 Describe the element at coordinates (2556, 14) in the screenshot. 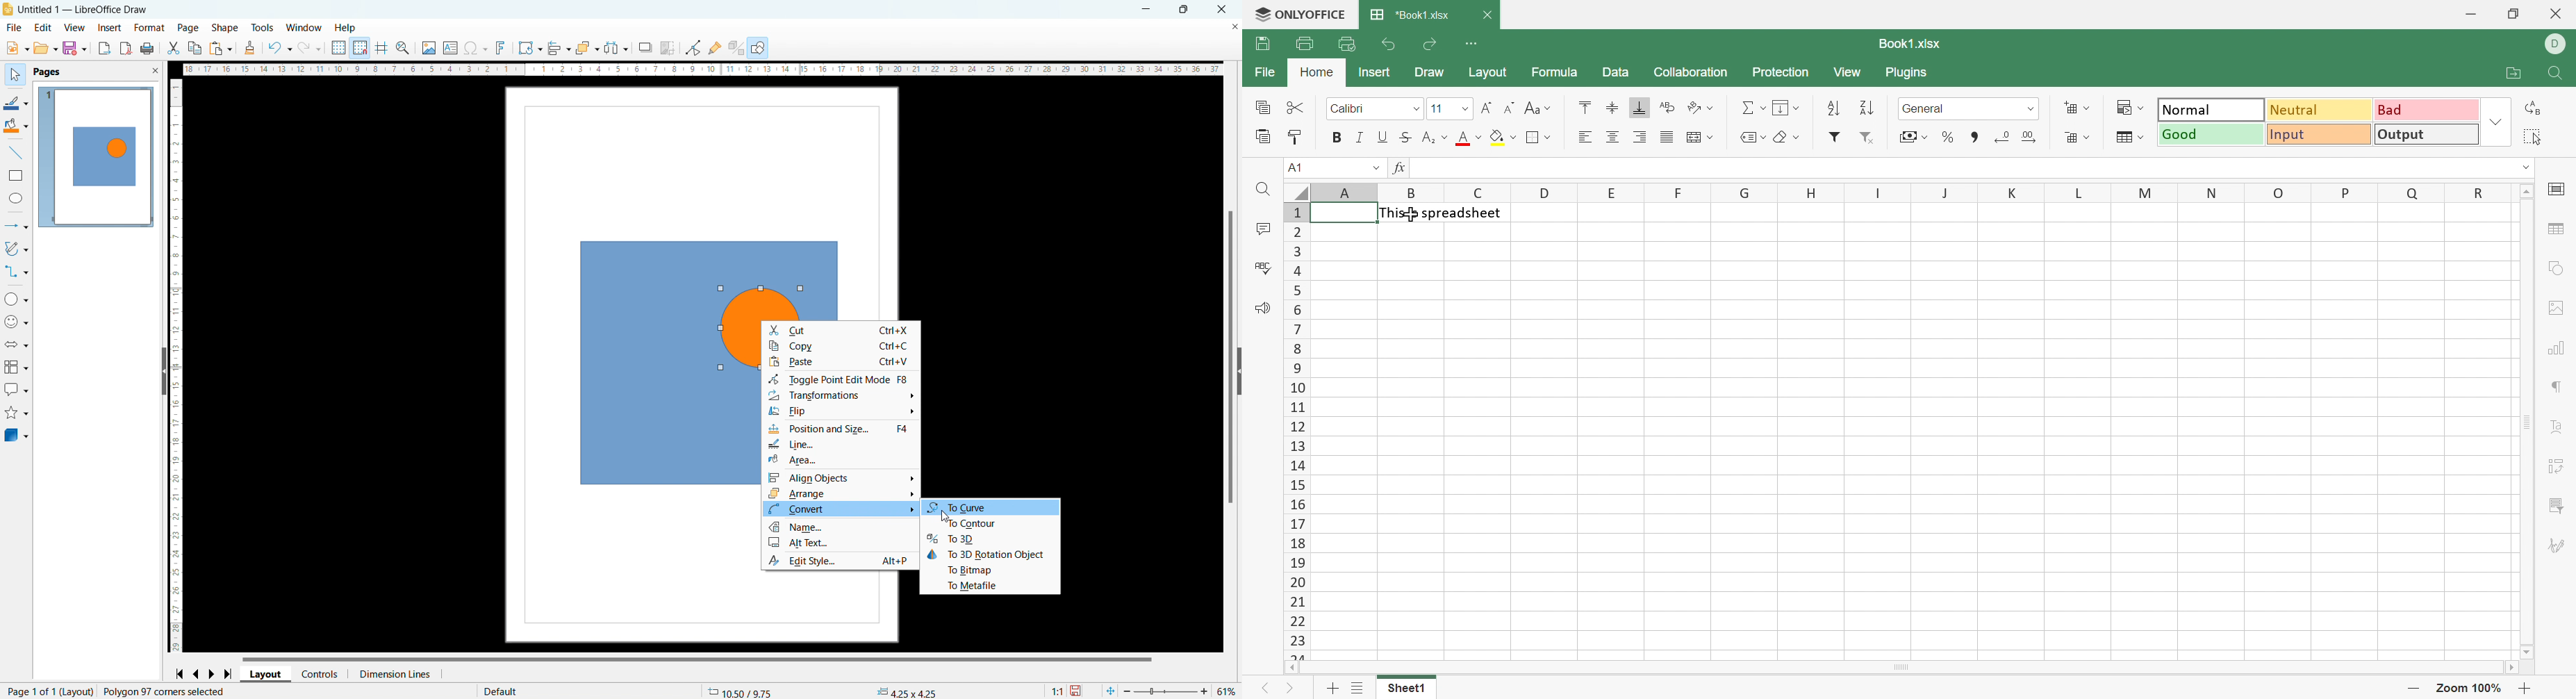

I see `Close` at that location.